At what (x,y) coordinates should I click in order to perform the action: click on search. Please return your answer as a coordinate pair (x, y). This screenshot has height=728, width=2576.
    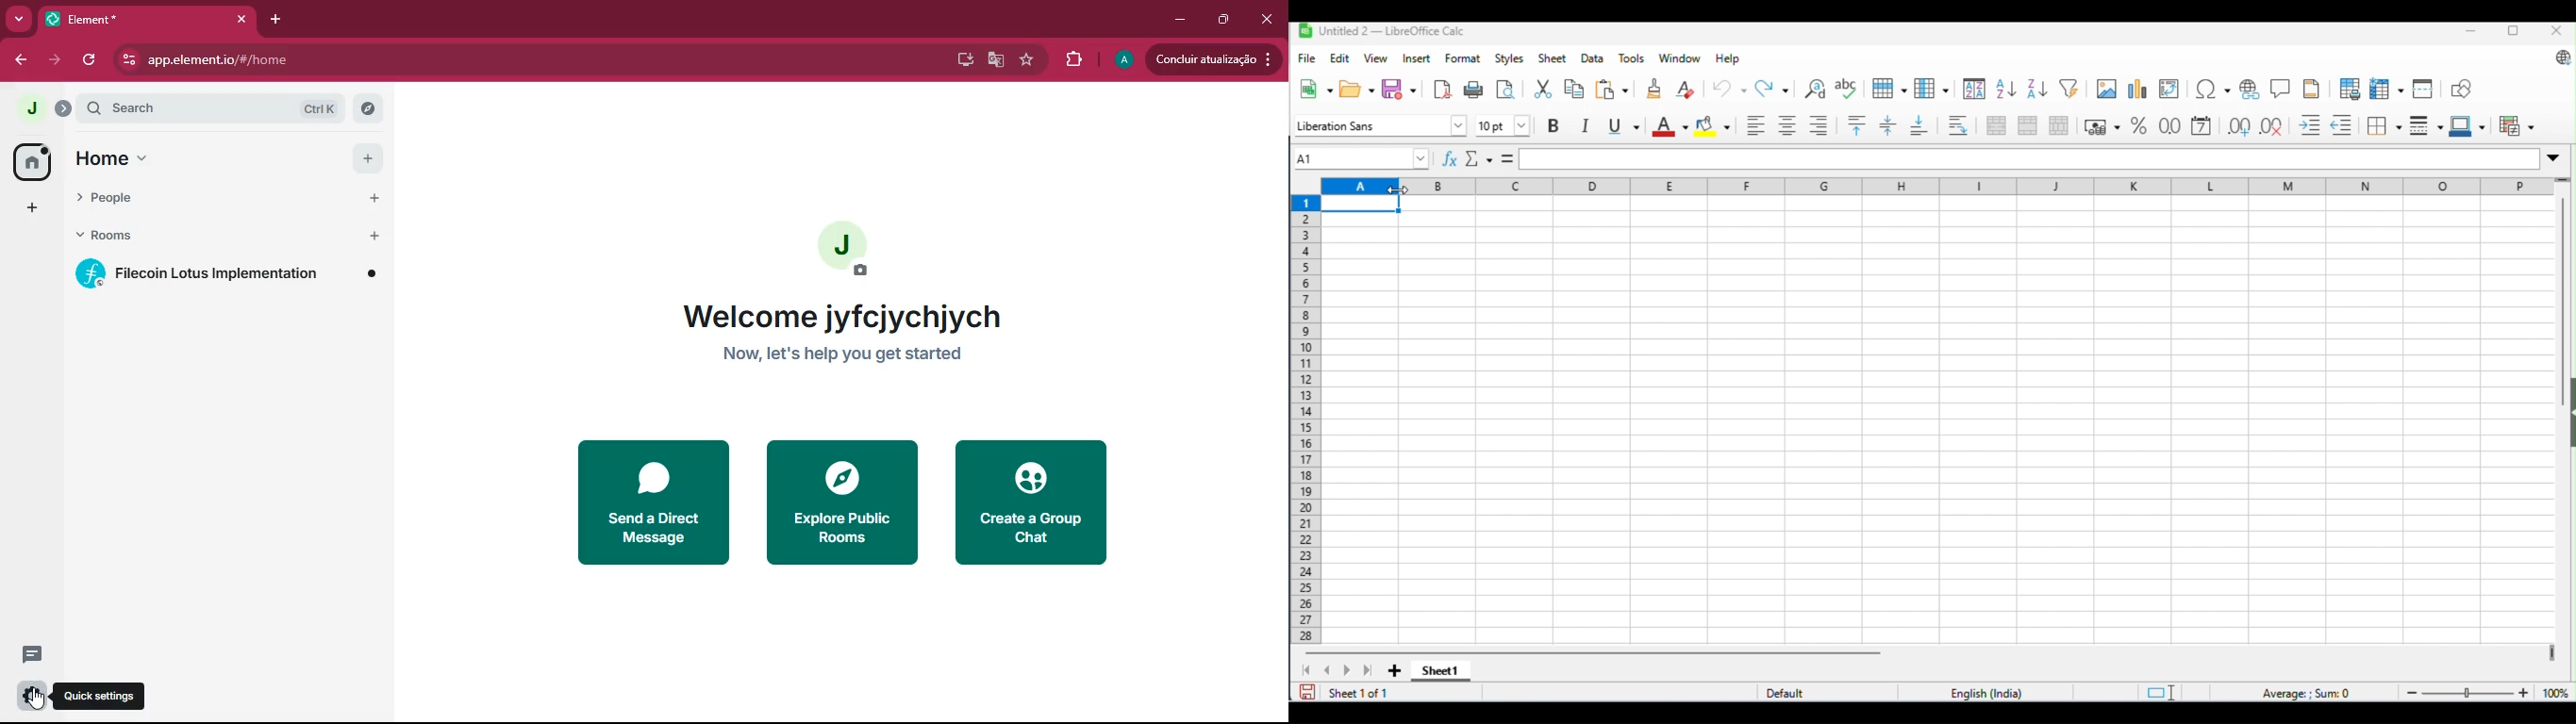
    Looking at the image, I should click on (213, 108).